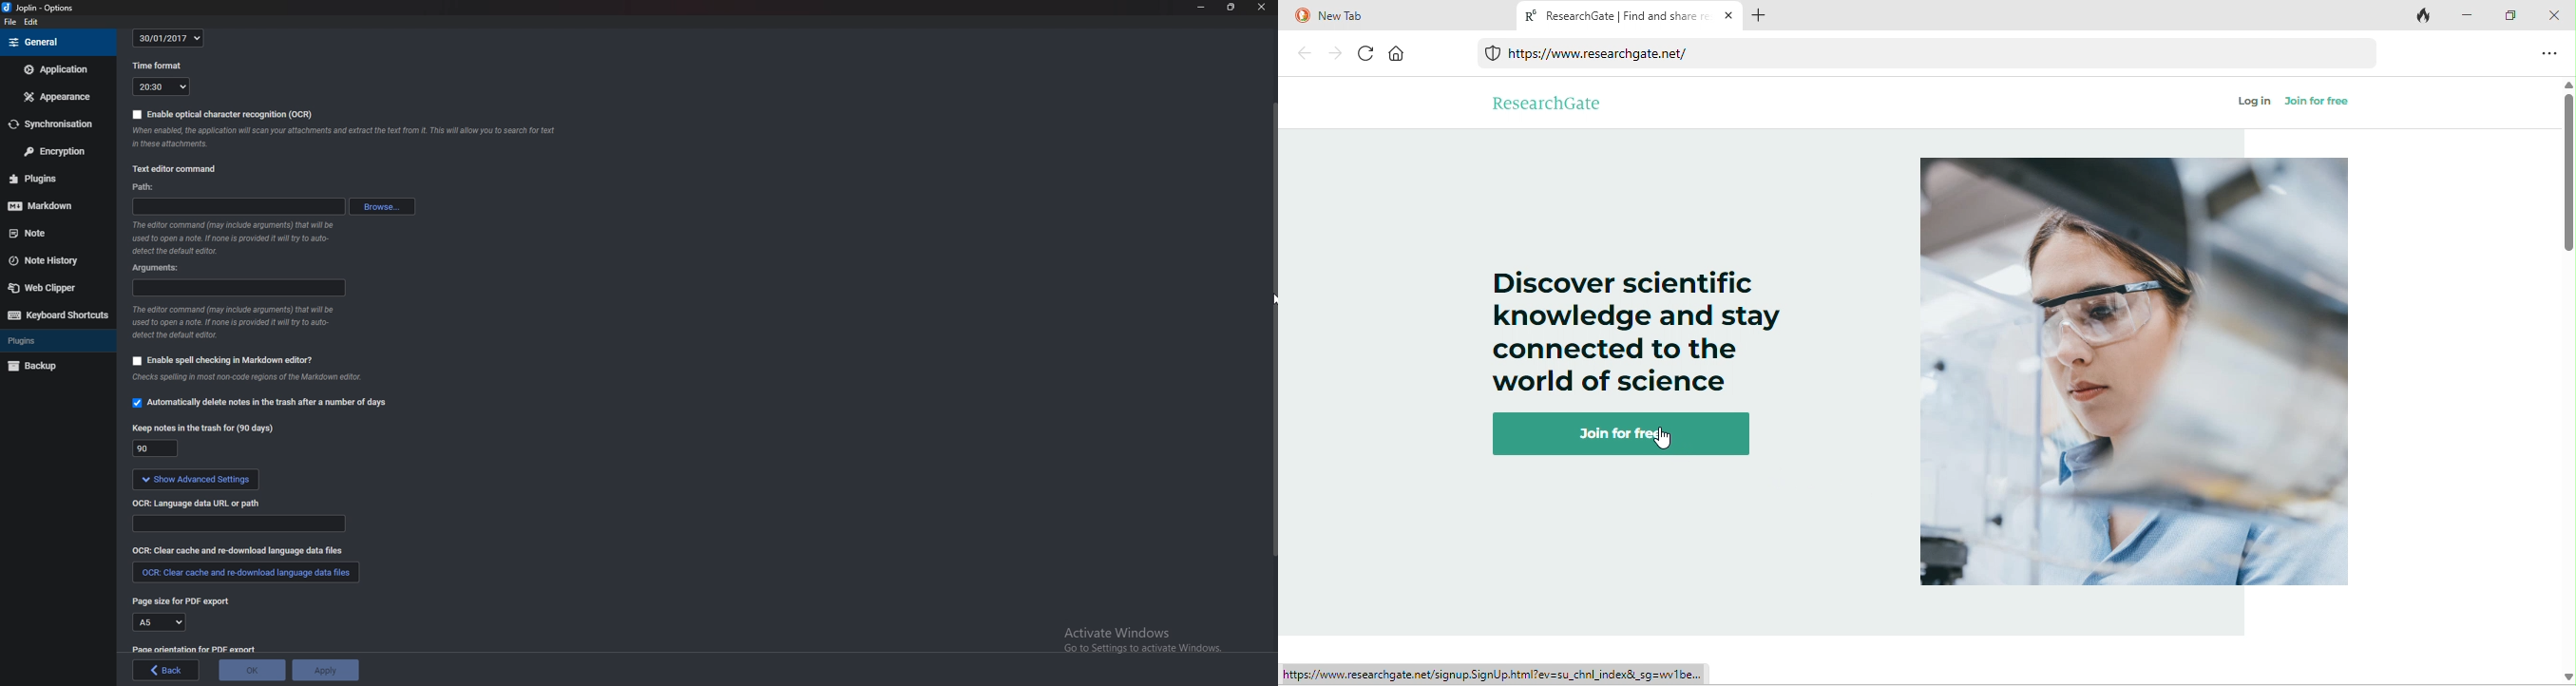 The width and height of the screenshot is (2576, 700). I want to click on Back, so click(167, 670).